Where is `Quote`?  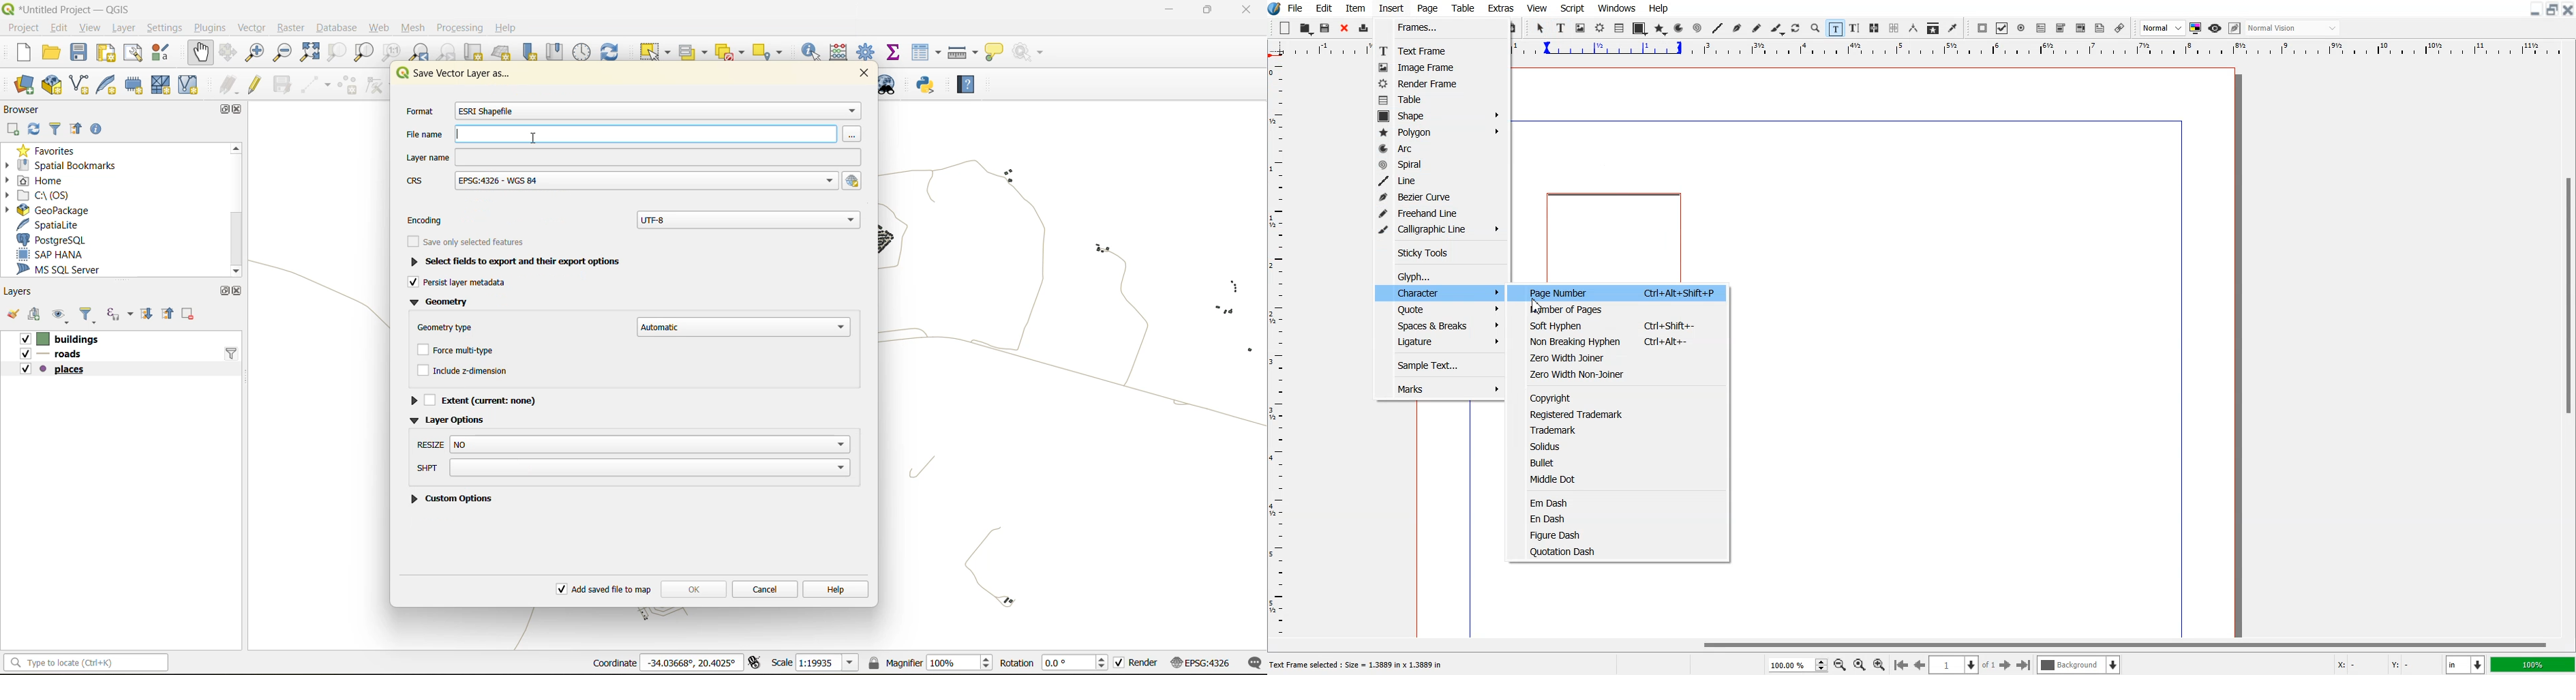
Quote is located at coordinates (1439, 308).